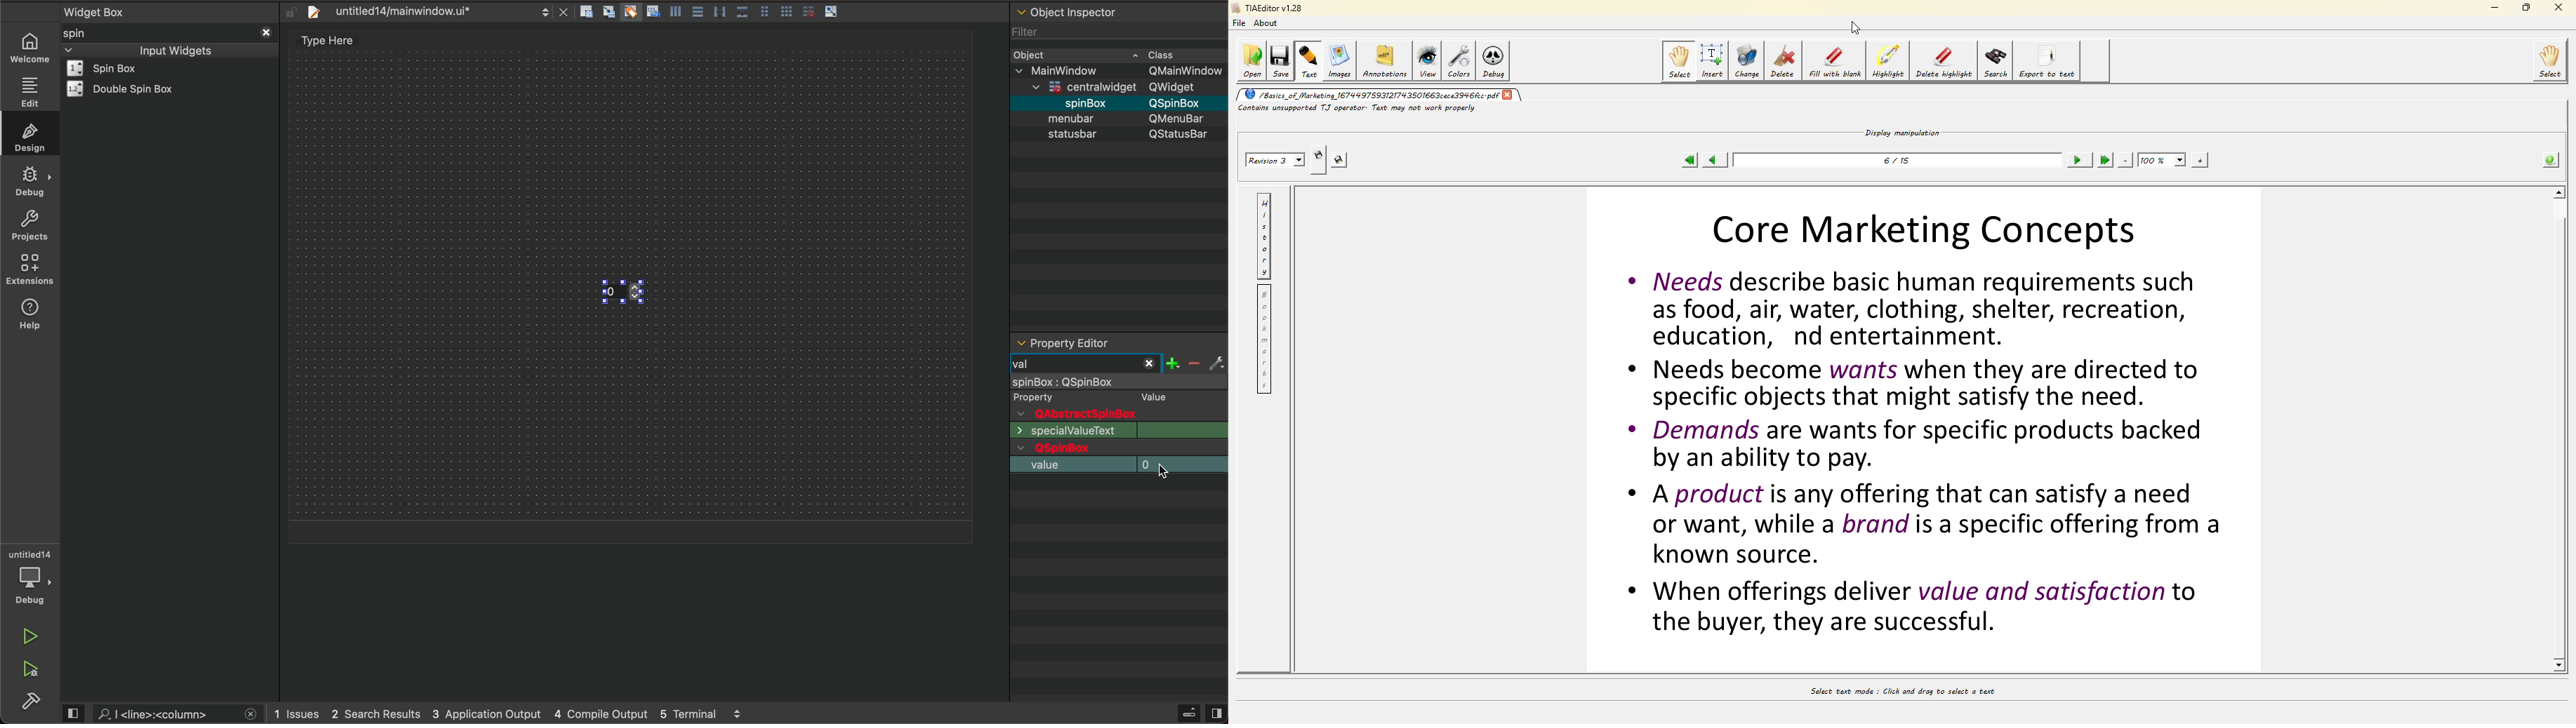 The height and width of the screenshot is (728, 2576). I want to click on run and debug, so click(32, 672).